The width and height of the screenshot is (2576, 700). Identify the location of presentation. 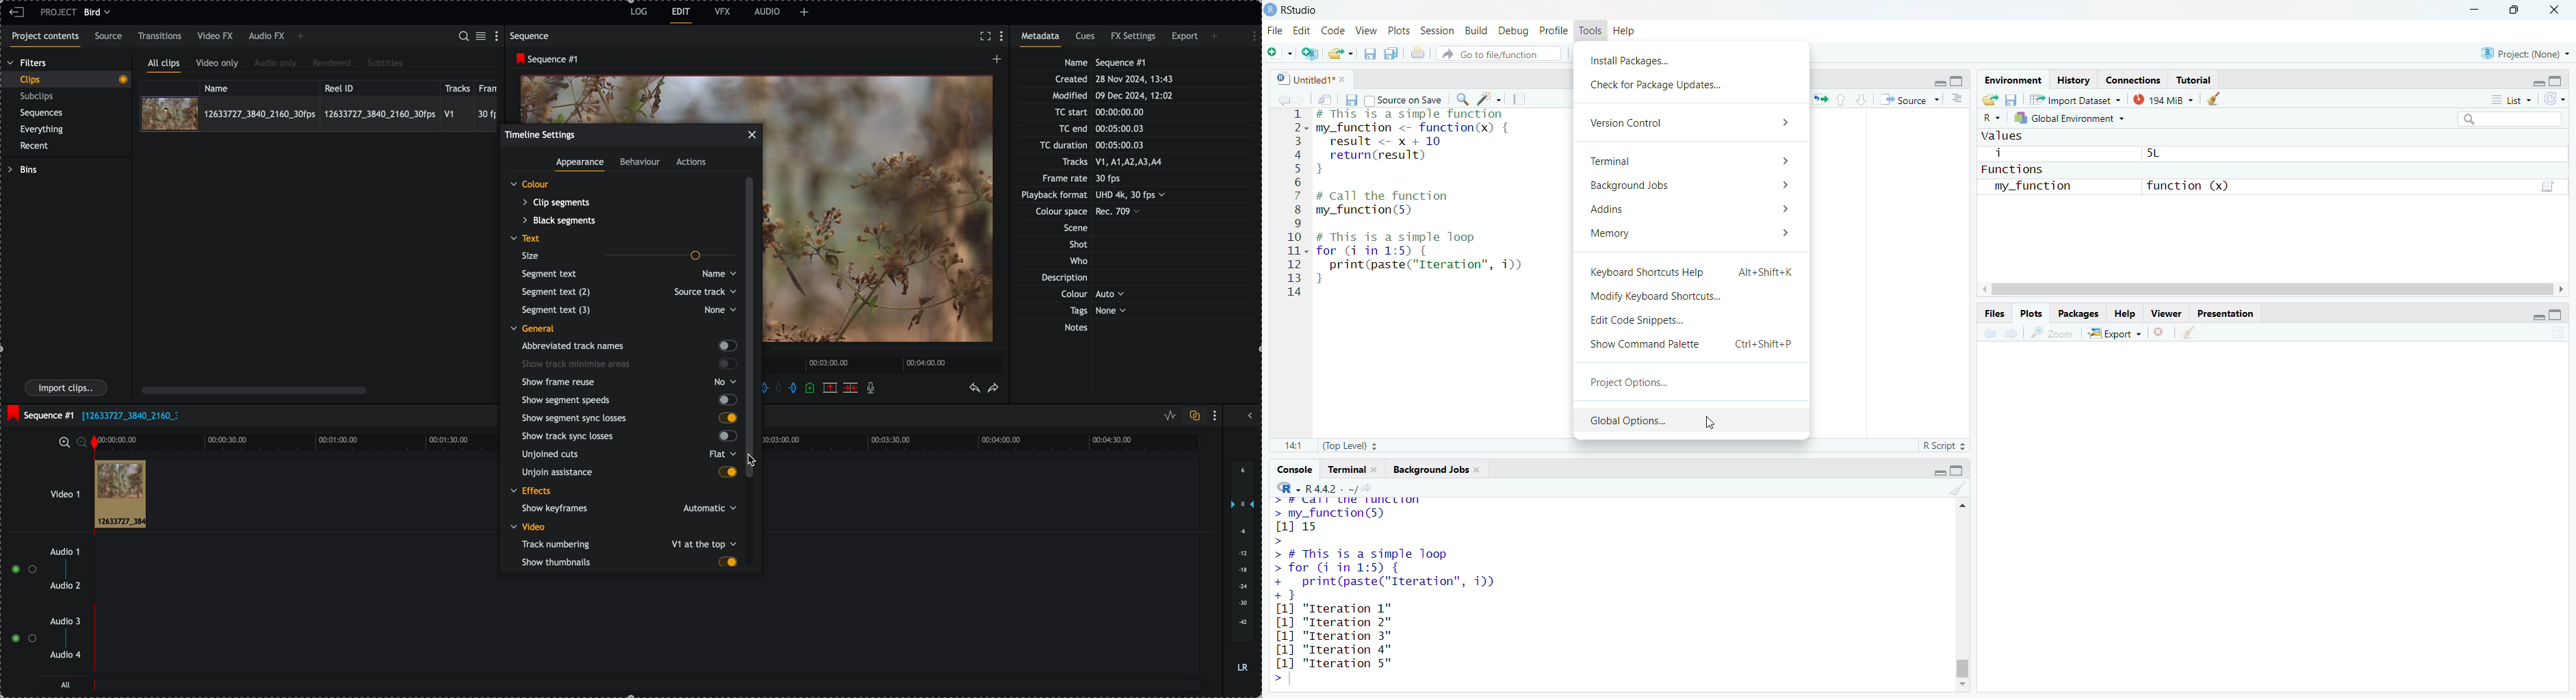
(2226, 312).